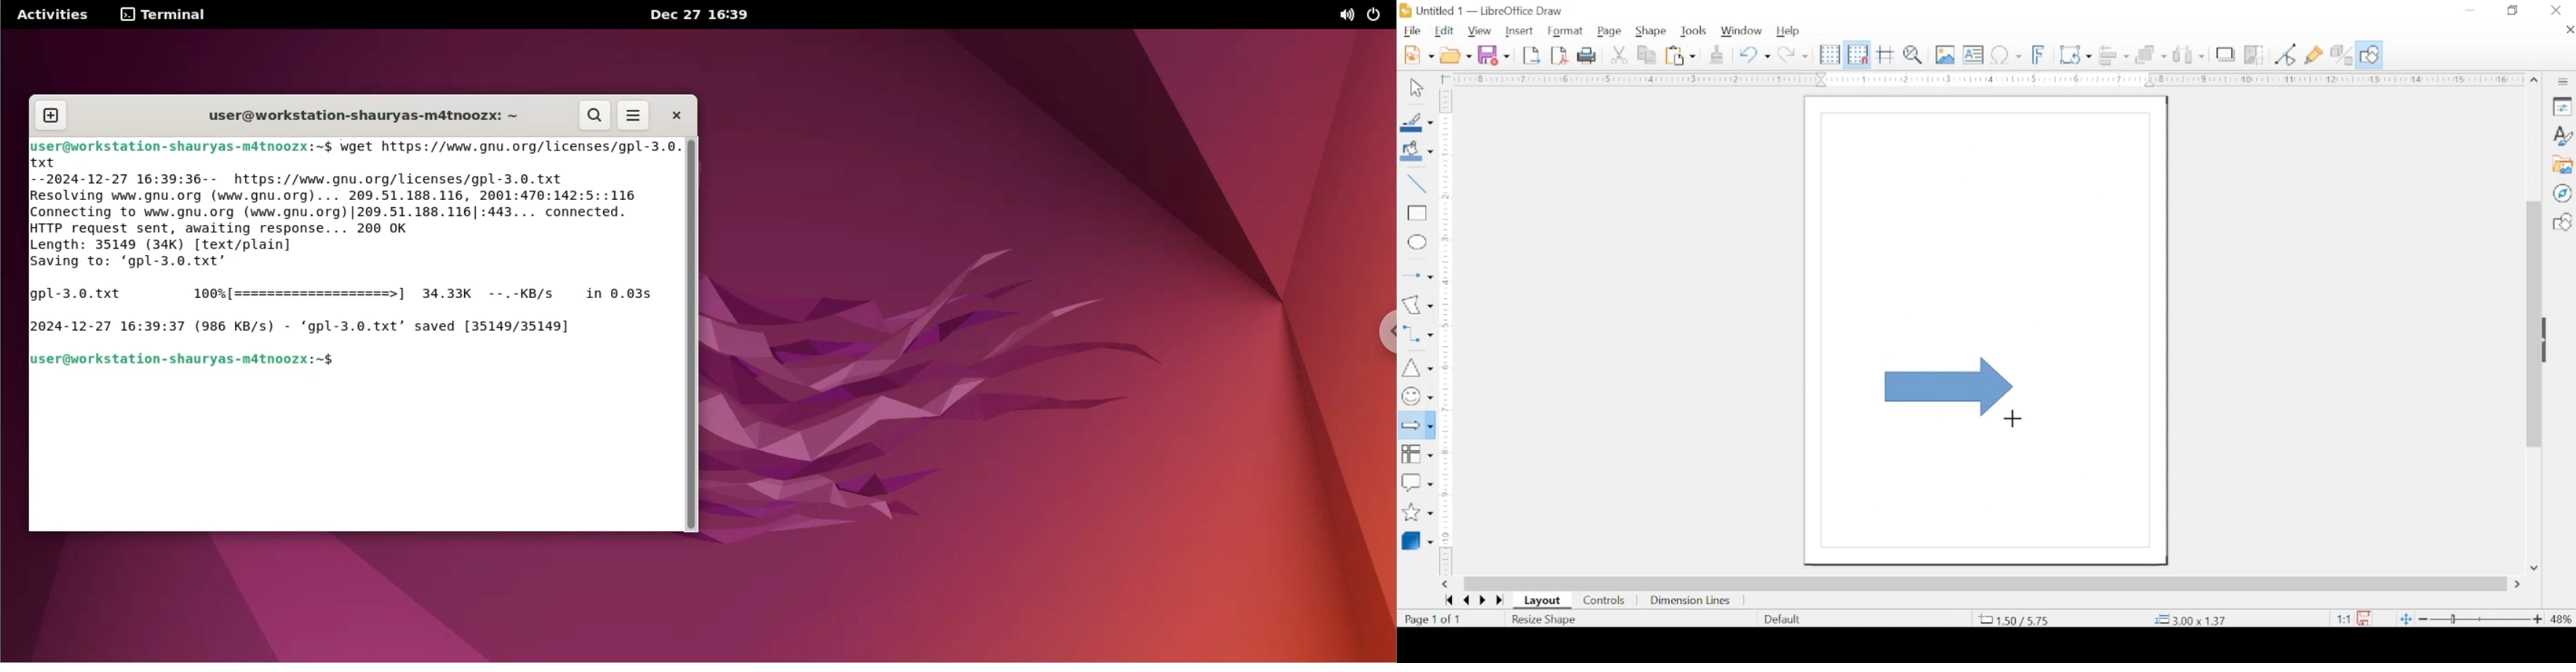 This screenshot has height=672, width=2576. I want to click on last, so click(1500, 601).